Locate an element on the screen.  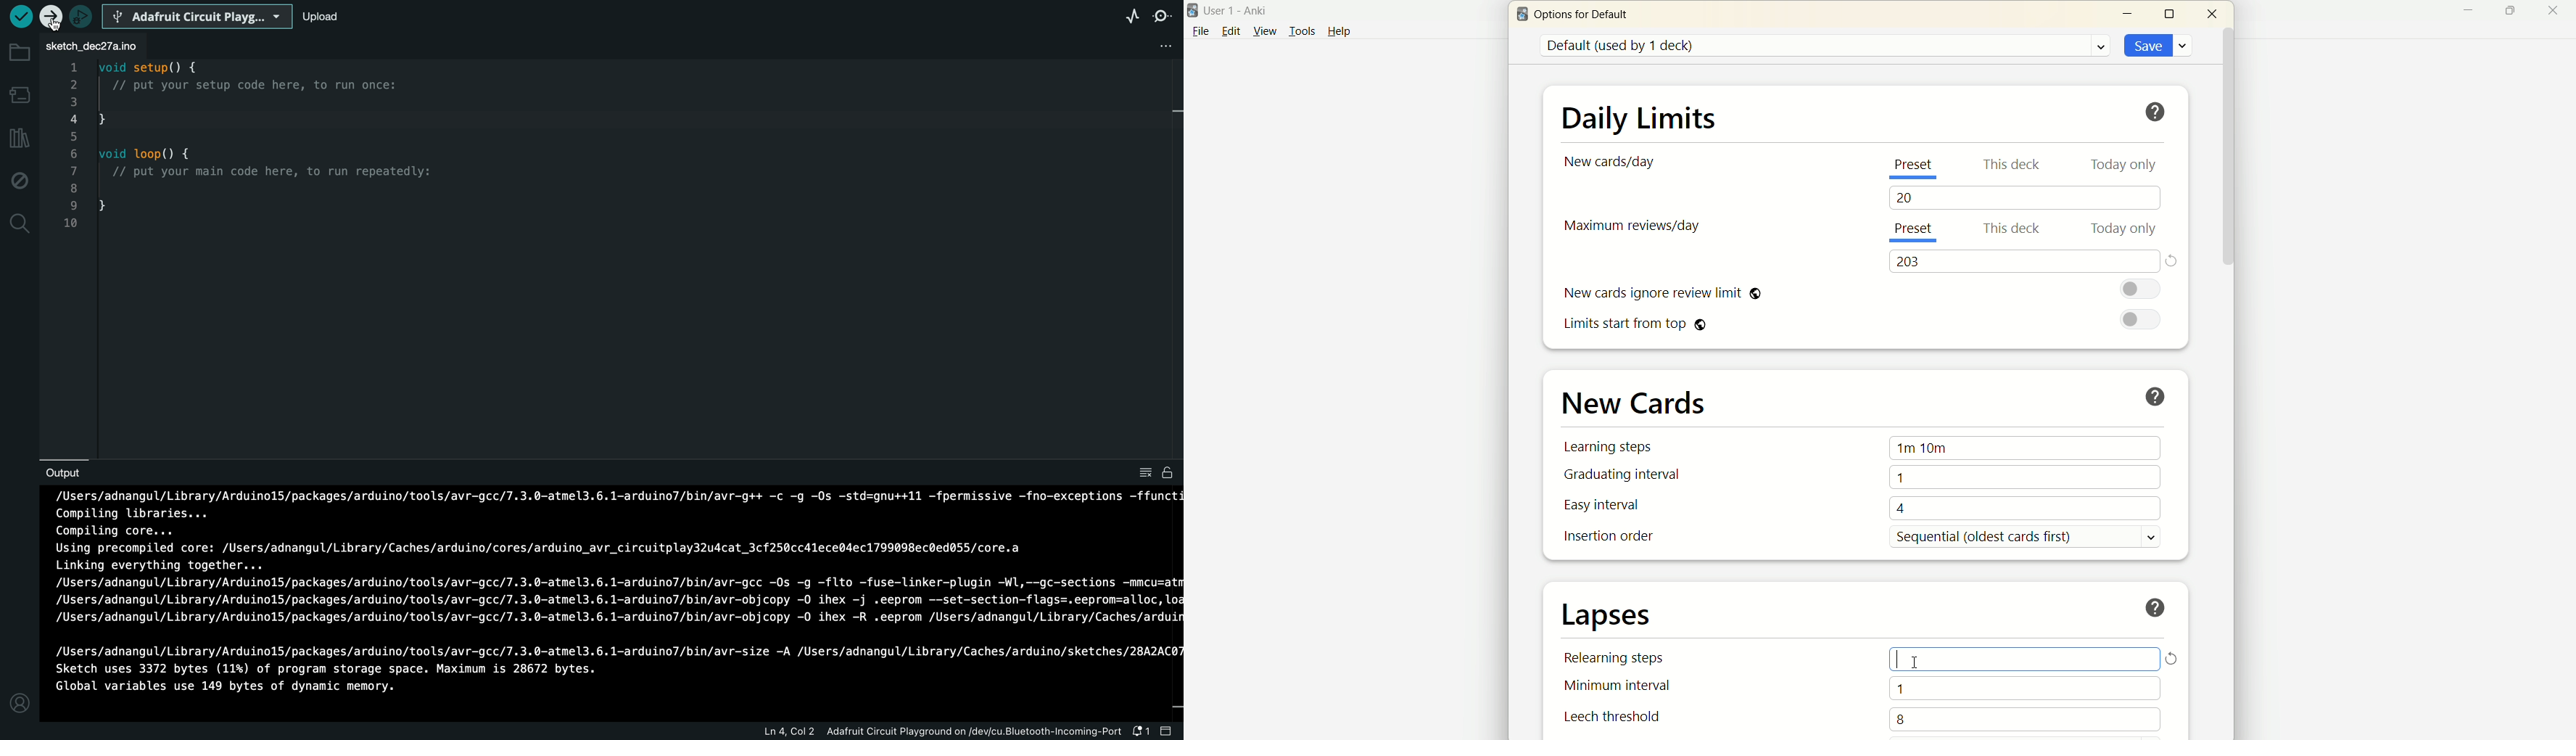
edit is located at coordinates (1230, 30).